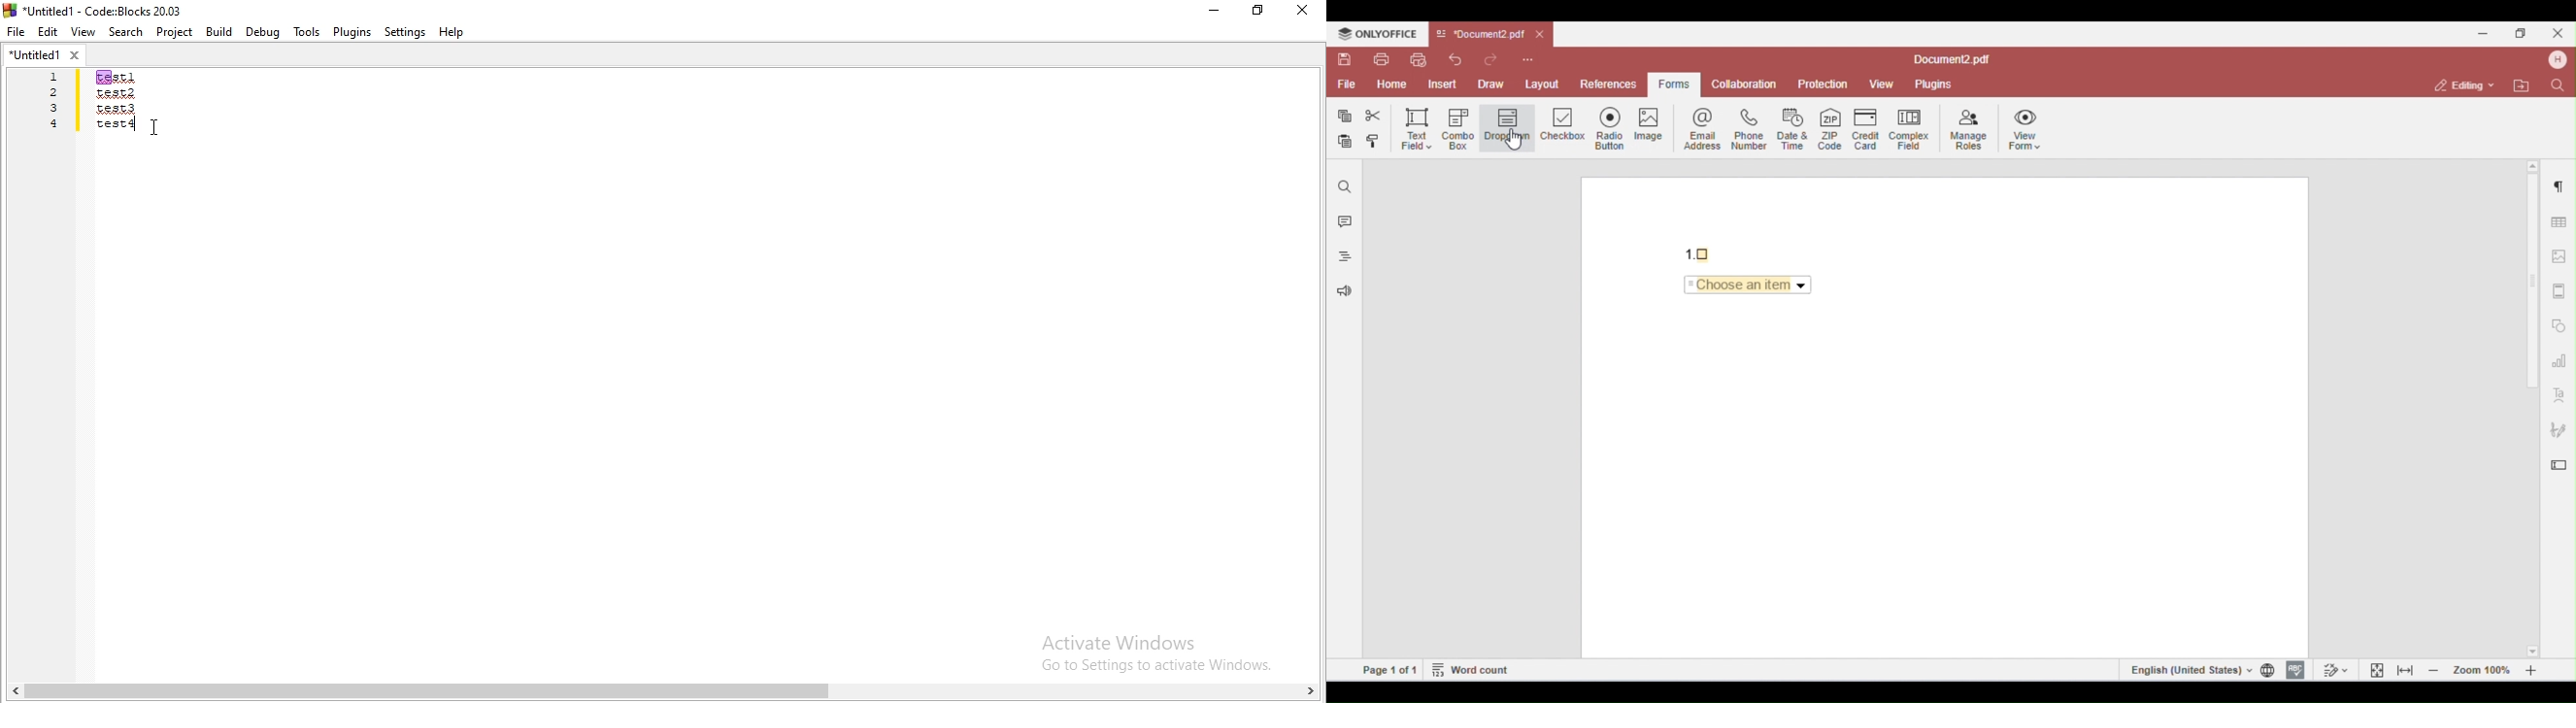 Image resolution: width=2576 pixels, height=728 pixels. I want to click on close, so click(1307, 11).